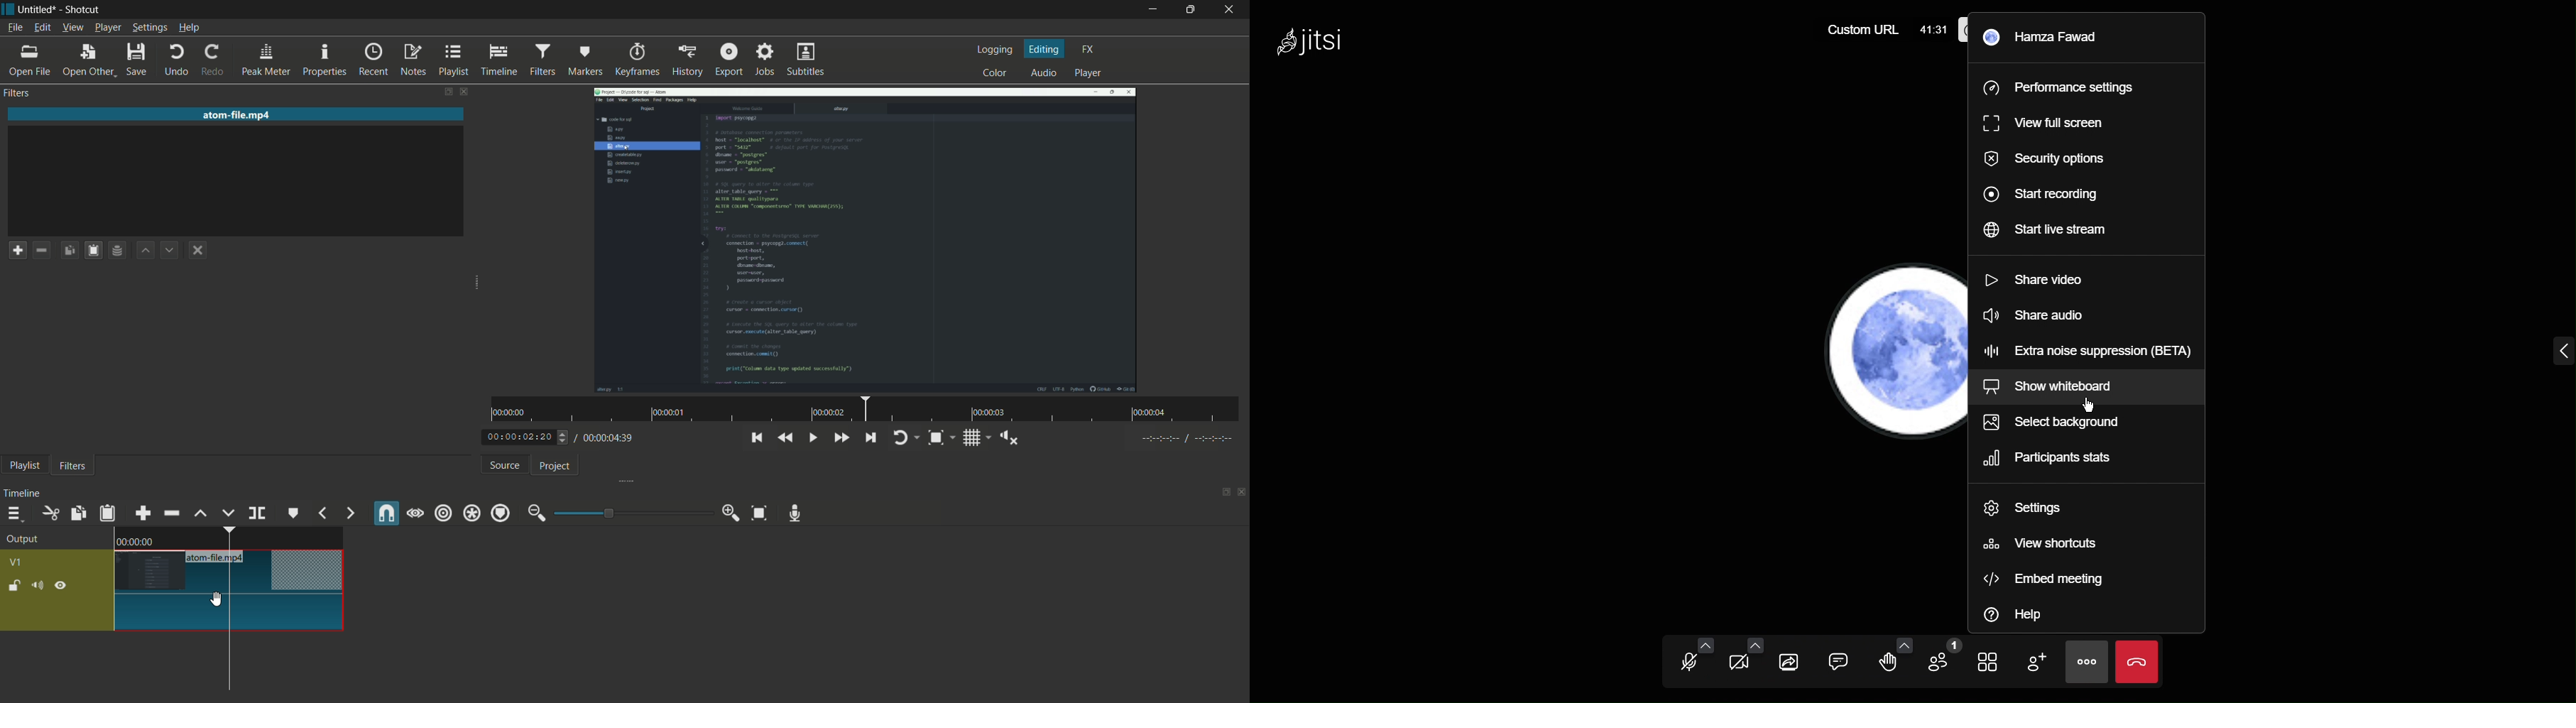  Describe the element at coordinates (755, 438) in the screenshot. I see `skip to the previous point` at that location.